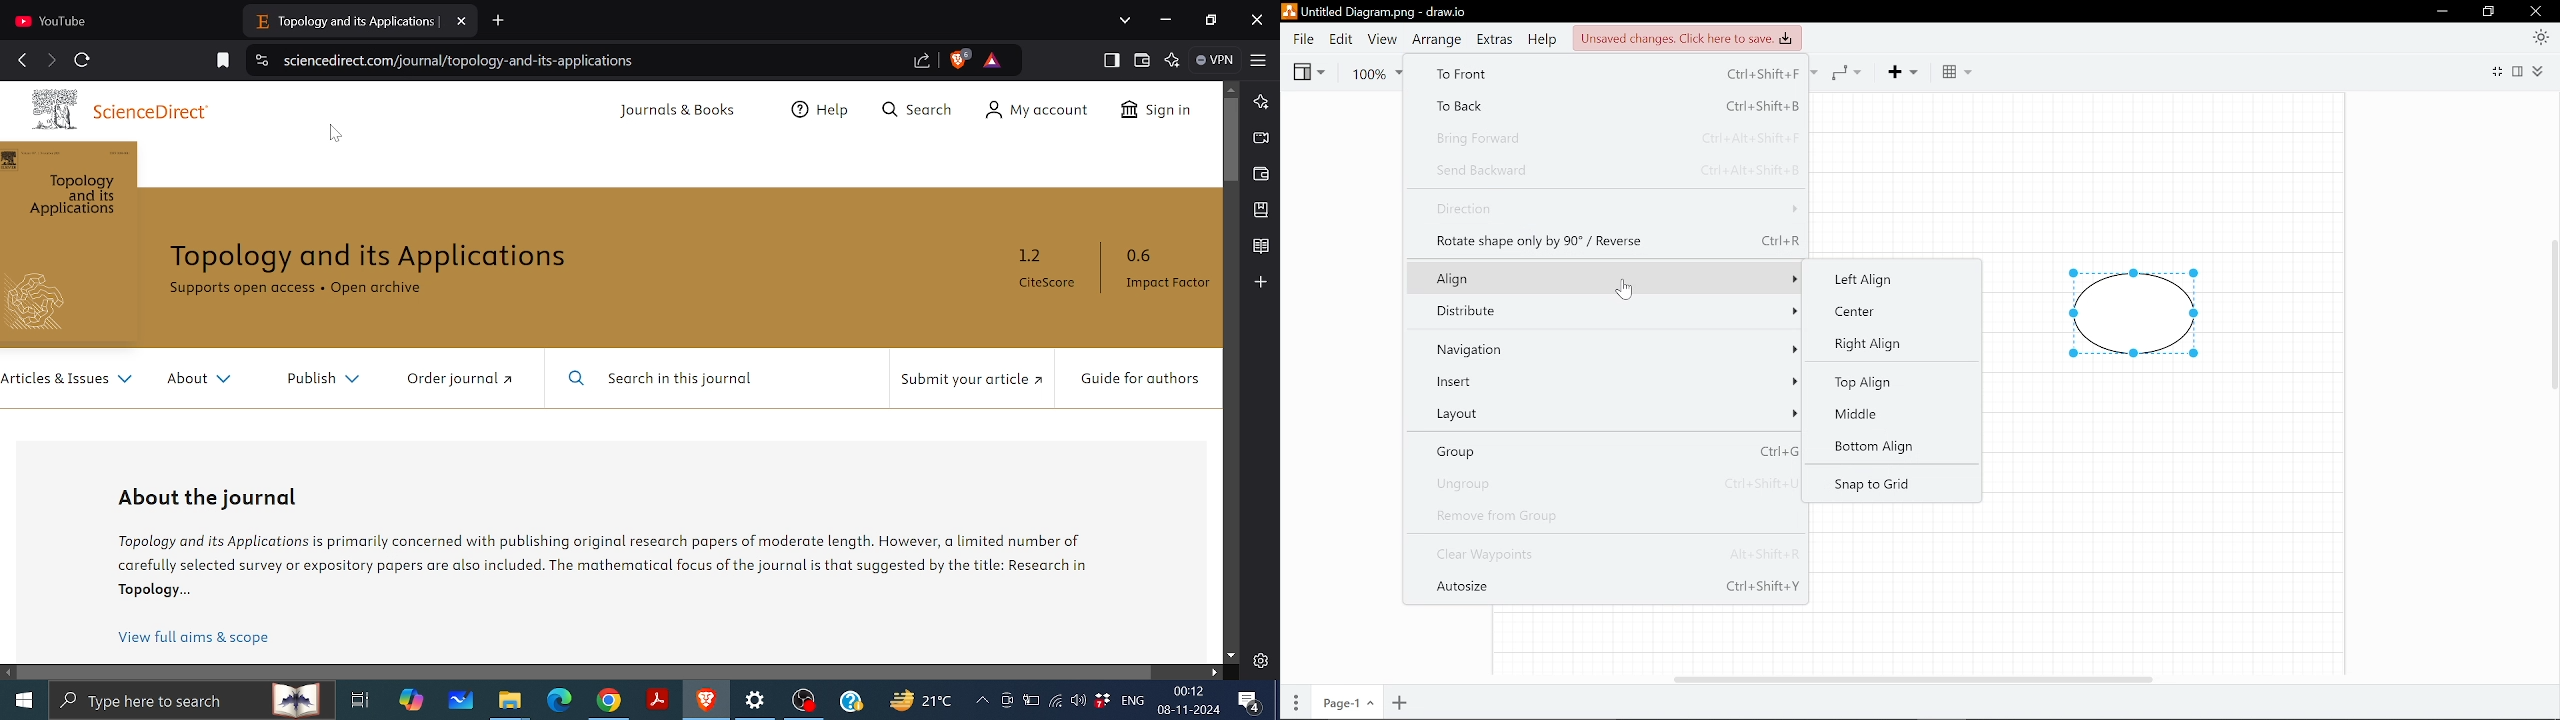 The height and width of the screenshot is (728, 2576). Describe the element at coordinates (2520, 71) in the screenshot. I see `Format` at that location.